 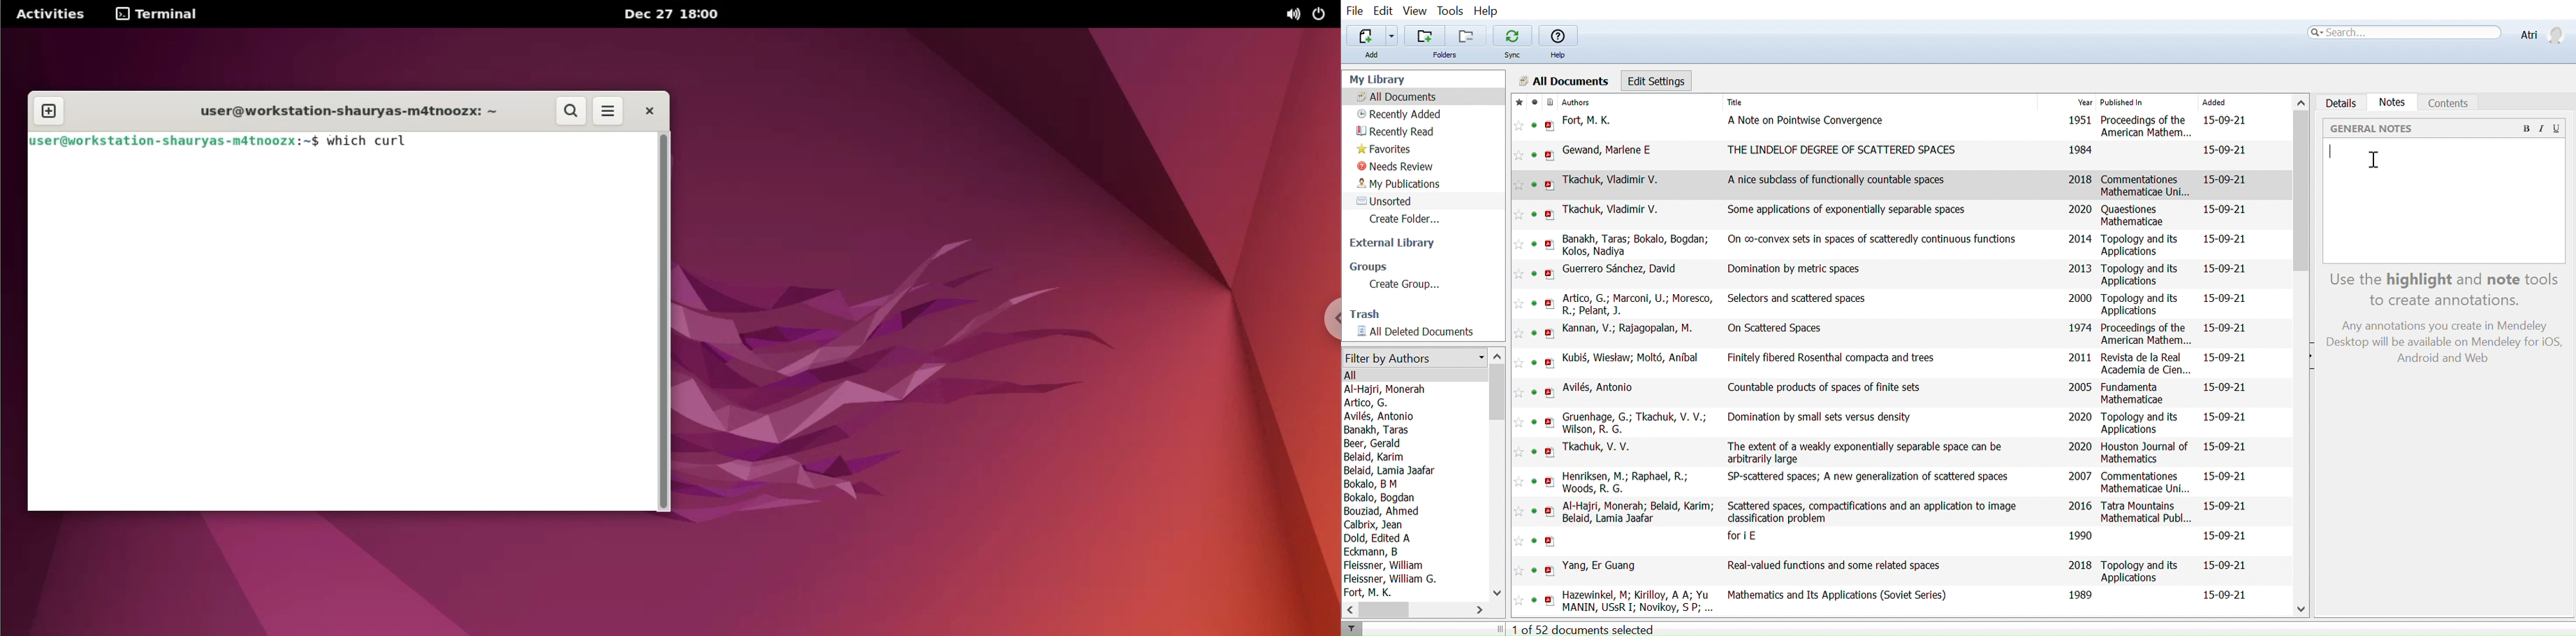 I want to click on 2020, so click(x=2079, y=447).